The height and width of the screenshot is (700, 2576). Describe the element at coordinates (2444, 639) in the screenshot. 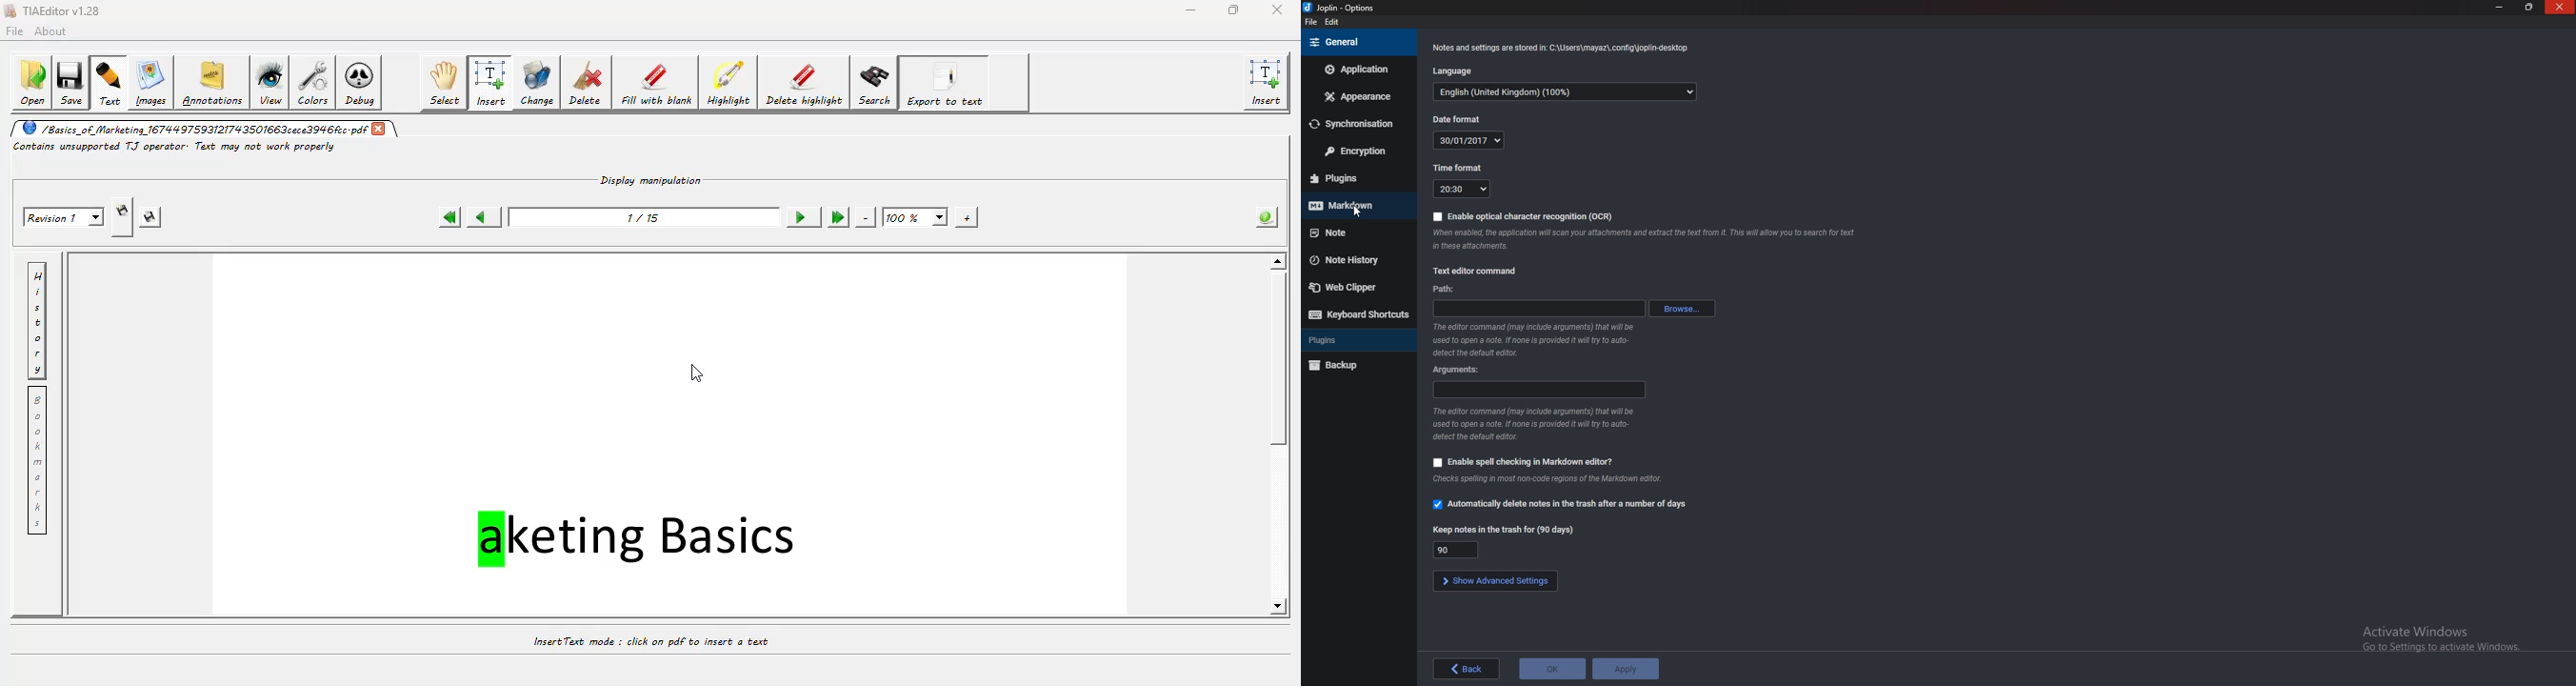

I see `Activate windows pop up` at that location.